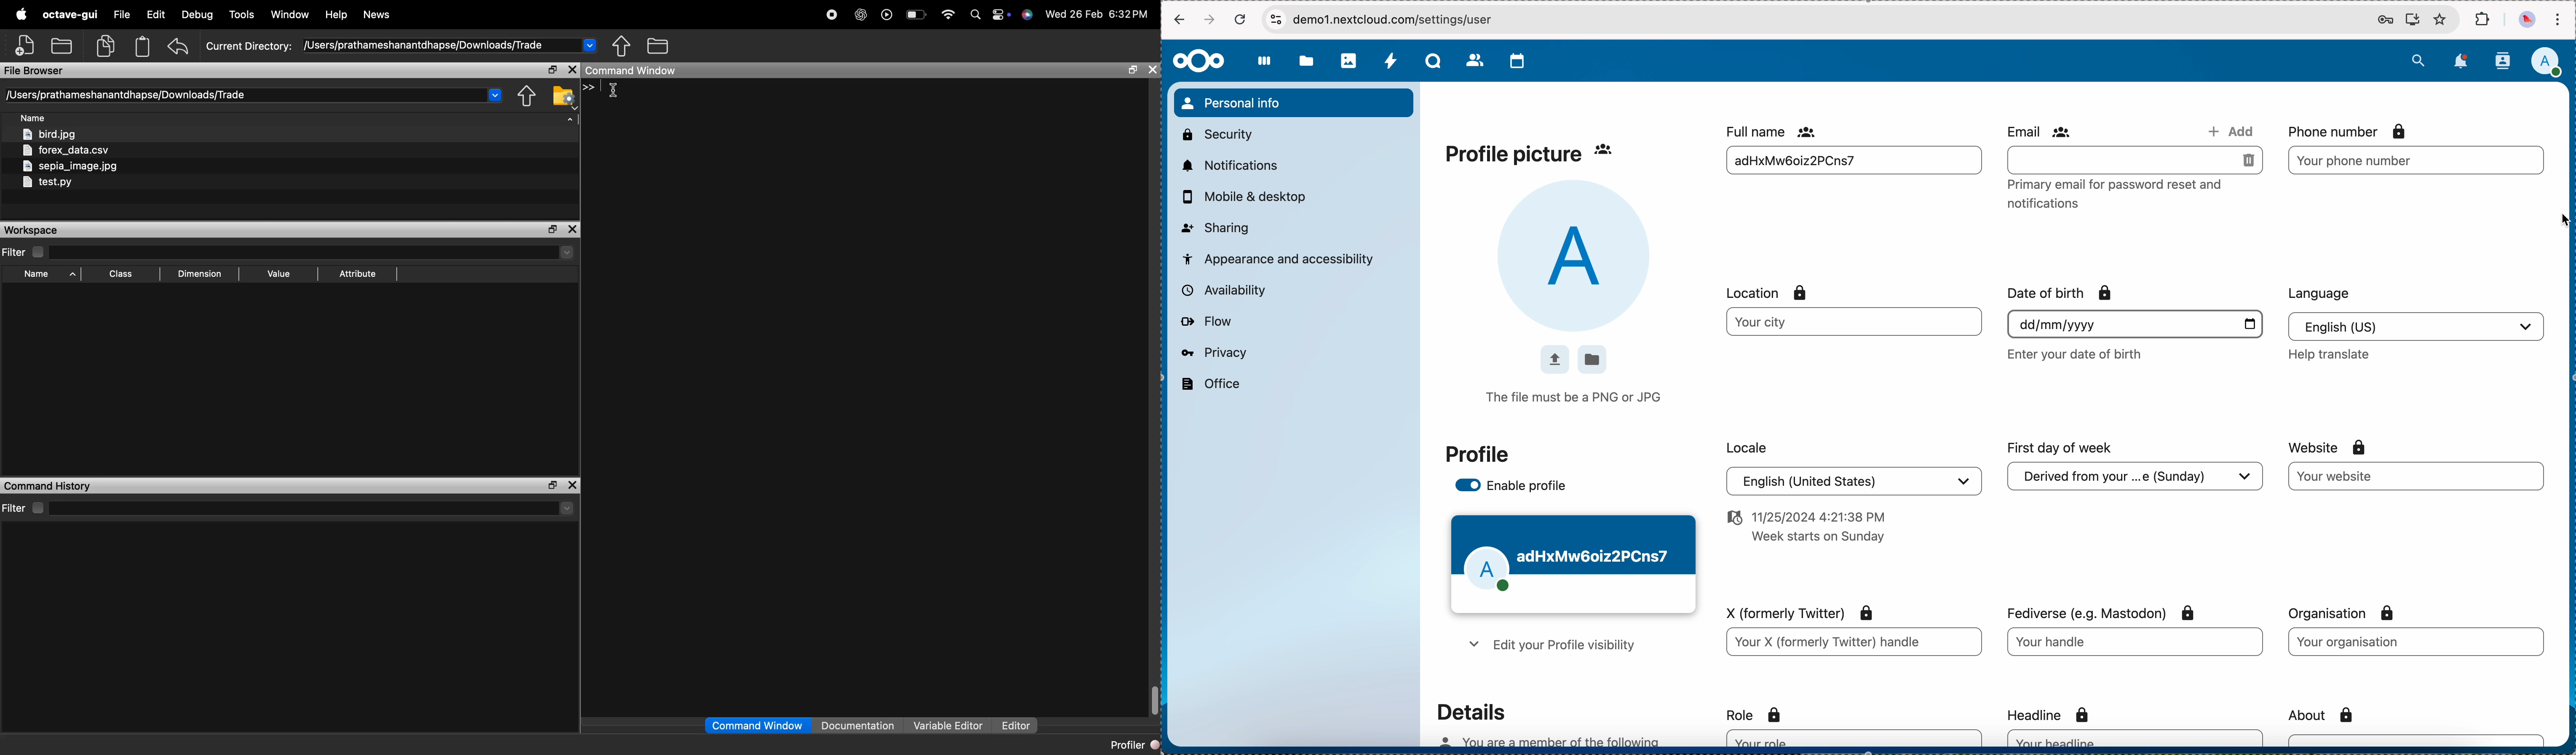 This screenshot has height=756, width=2576. I want to click on user, so click(1616, 150).